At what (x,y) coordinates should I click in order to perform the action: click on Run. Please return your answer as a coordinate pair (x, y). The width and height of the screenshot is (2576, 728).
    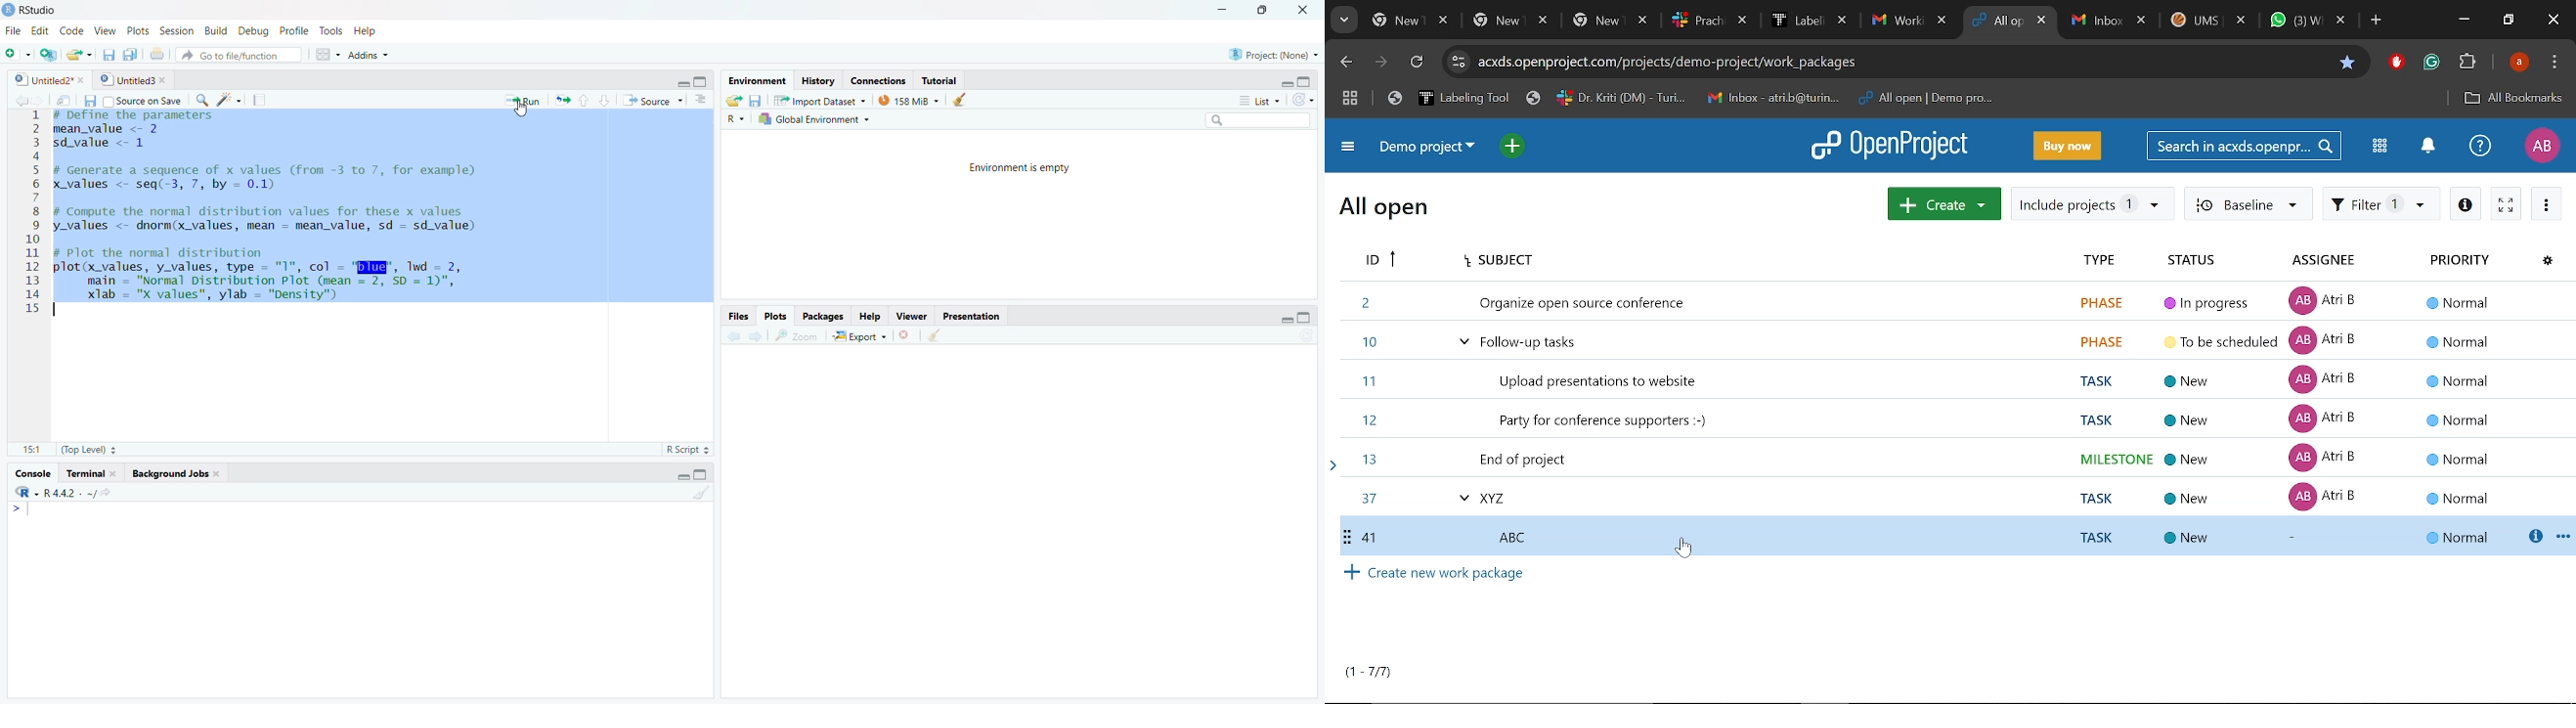
    Looking at the image, I should click on (521, 100).